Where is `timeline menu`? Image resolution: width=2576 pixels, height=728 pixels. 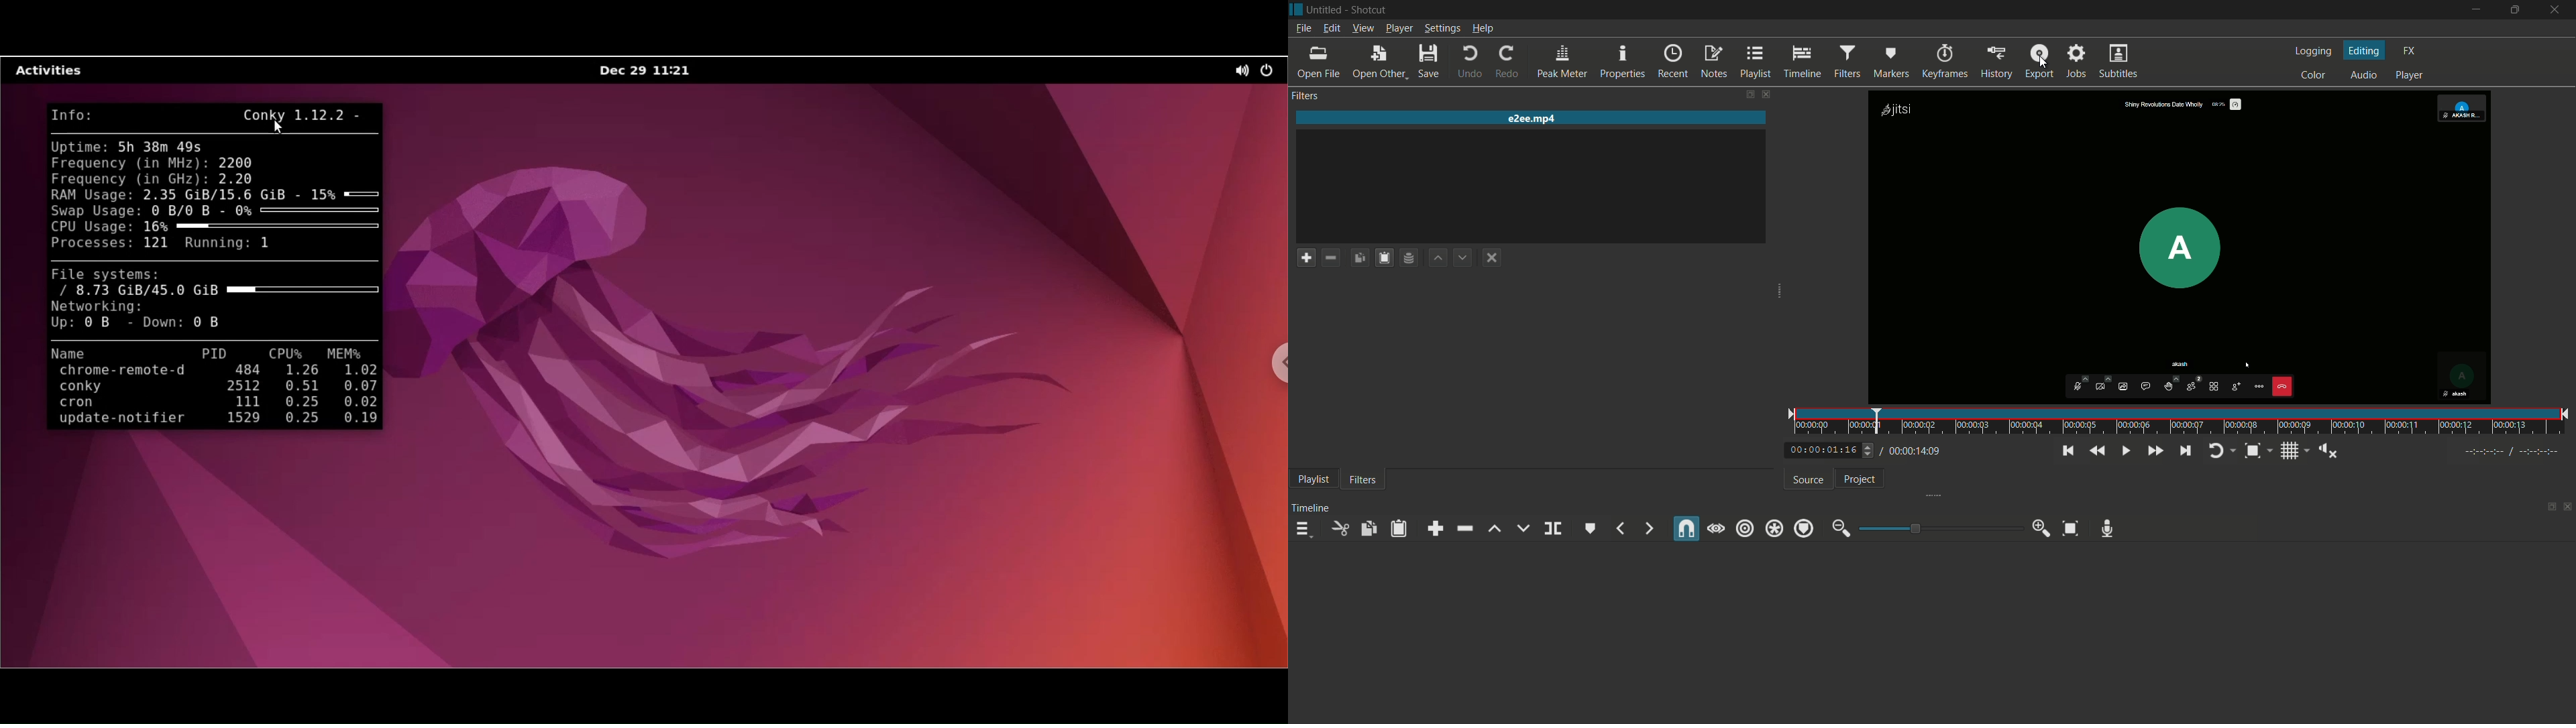 timeline menu is located at coordinates (1305, 531).